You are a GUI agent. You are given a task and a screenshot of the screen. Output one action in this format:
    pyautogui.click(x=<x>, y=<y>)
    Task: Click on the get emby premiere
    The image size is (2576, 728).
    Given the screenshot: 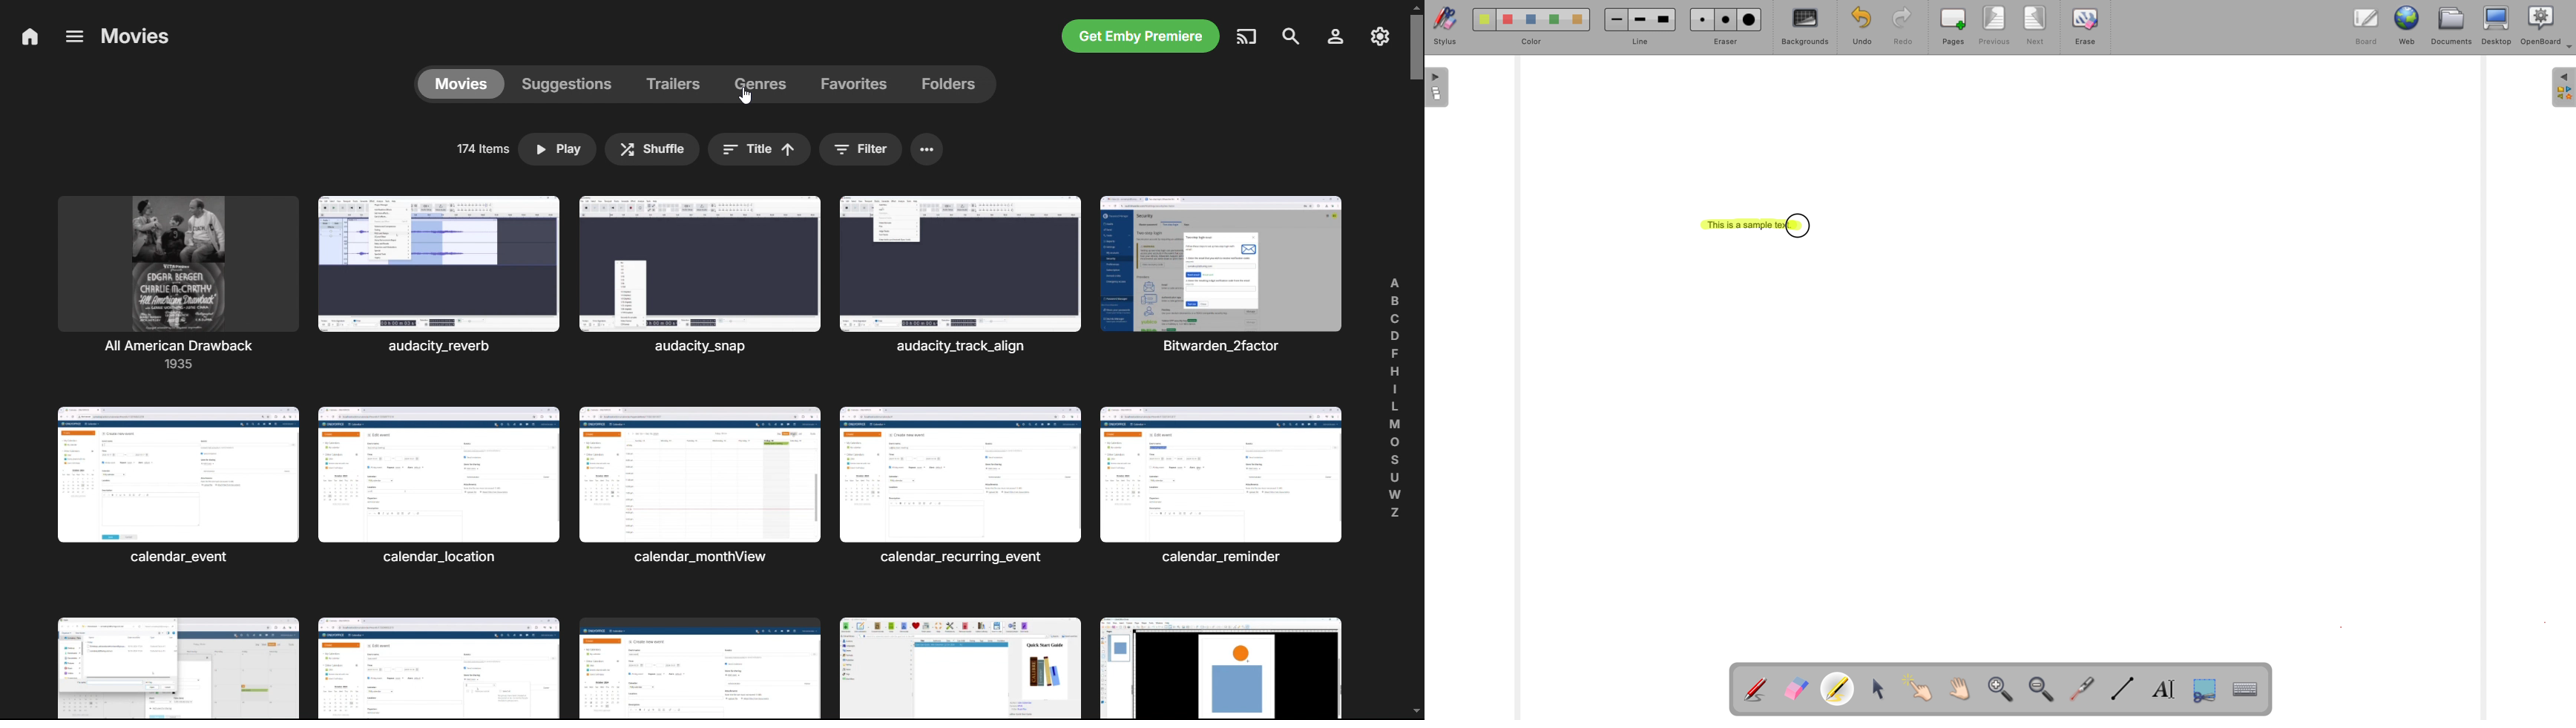 What is the action you would take?
    pyautogui.click(x=1141, y=36)
    